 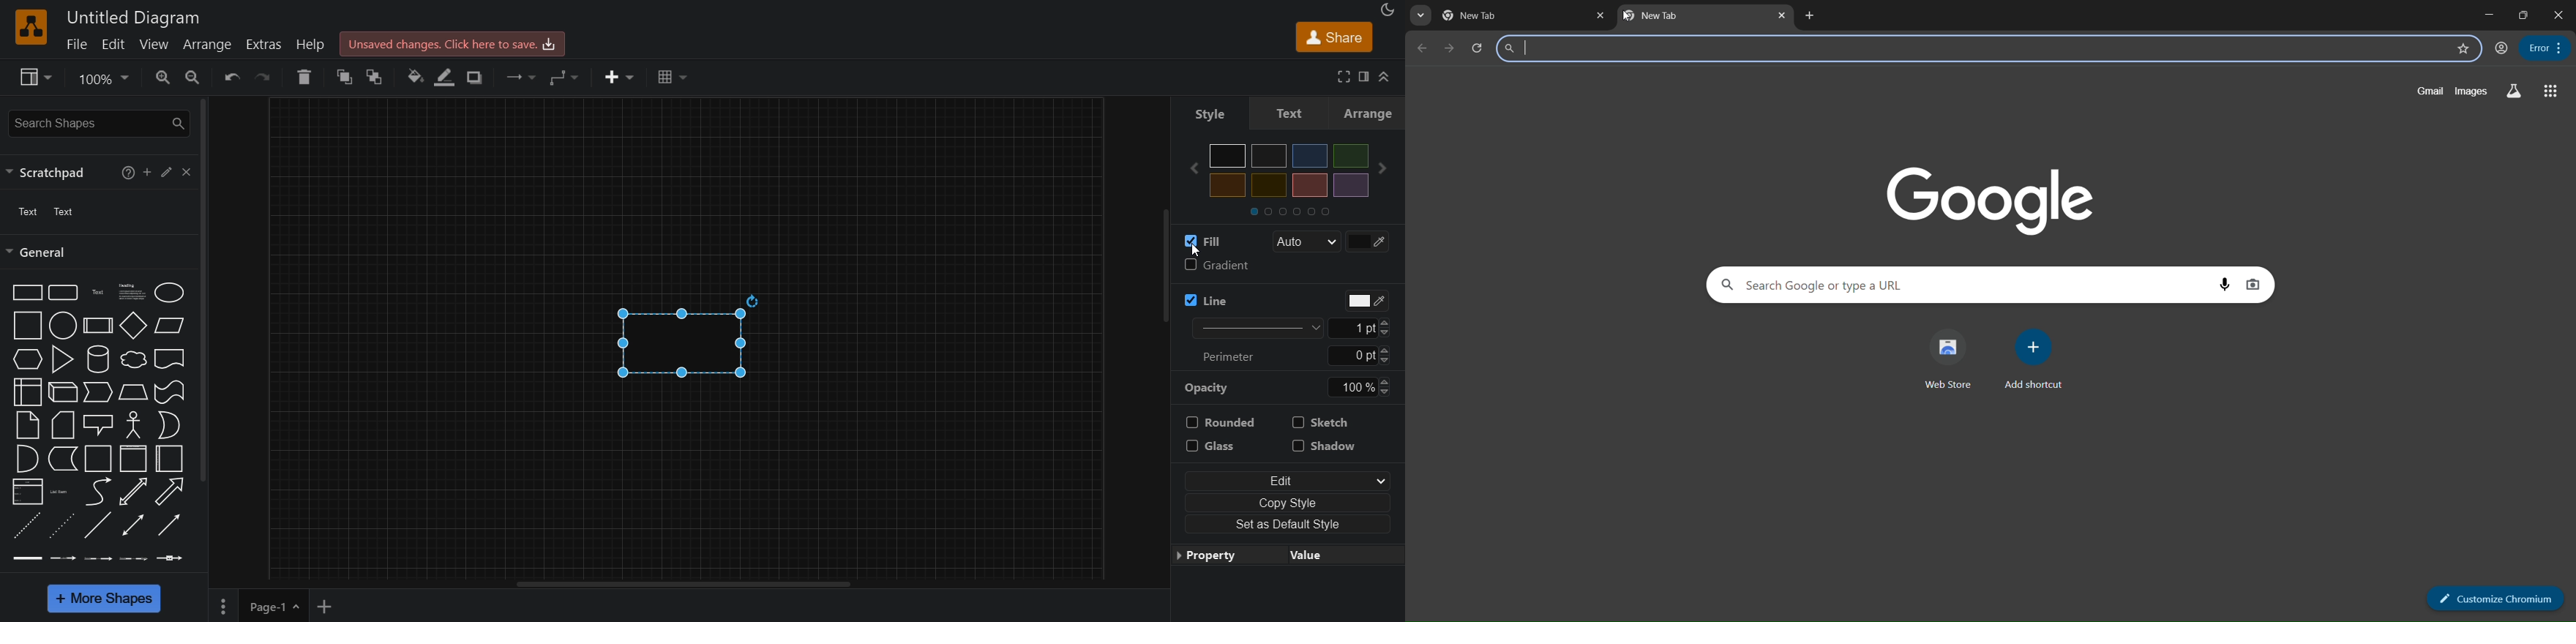 What do you see at coordinates (63, 326) in the screenshot?
I see `circle` at bounding box center [63, 326].